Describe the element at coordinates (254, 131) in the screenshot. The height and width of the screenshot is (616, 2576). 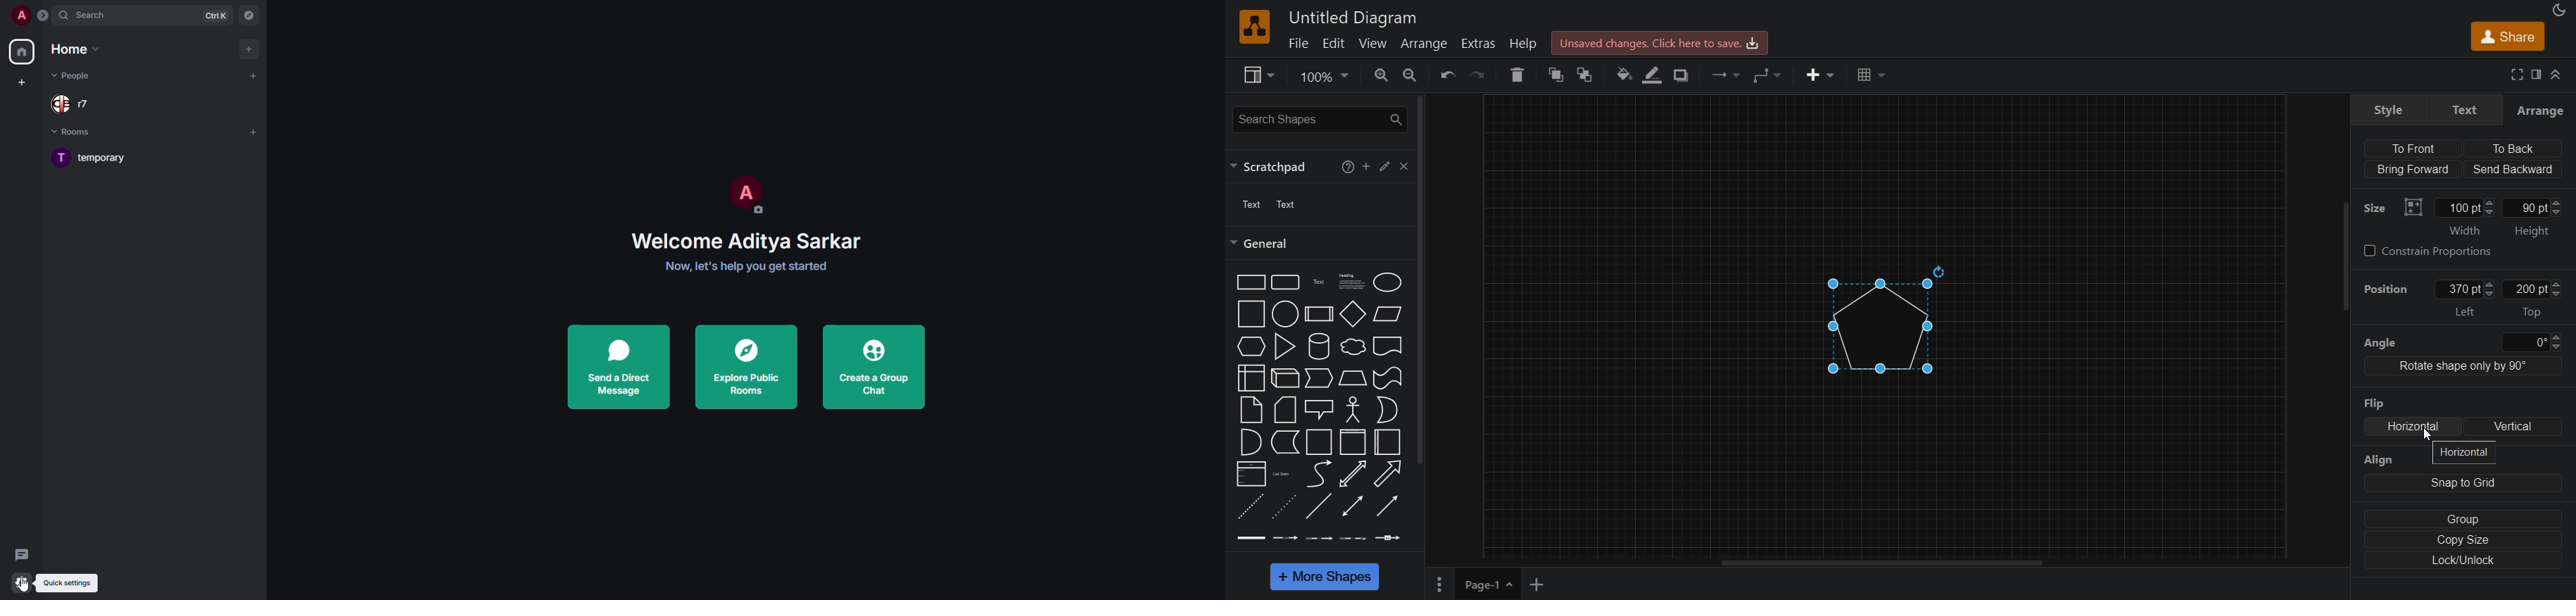
I see `add` at that location.